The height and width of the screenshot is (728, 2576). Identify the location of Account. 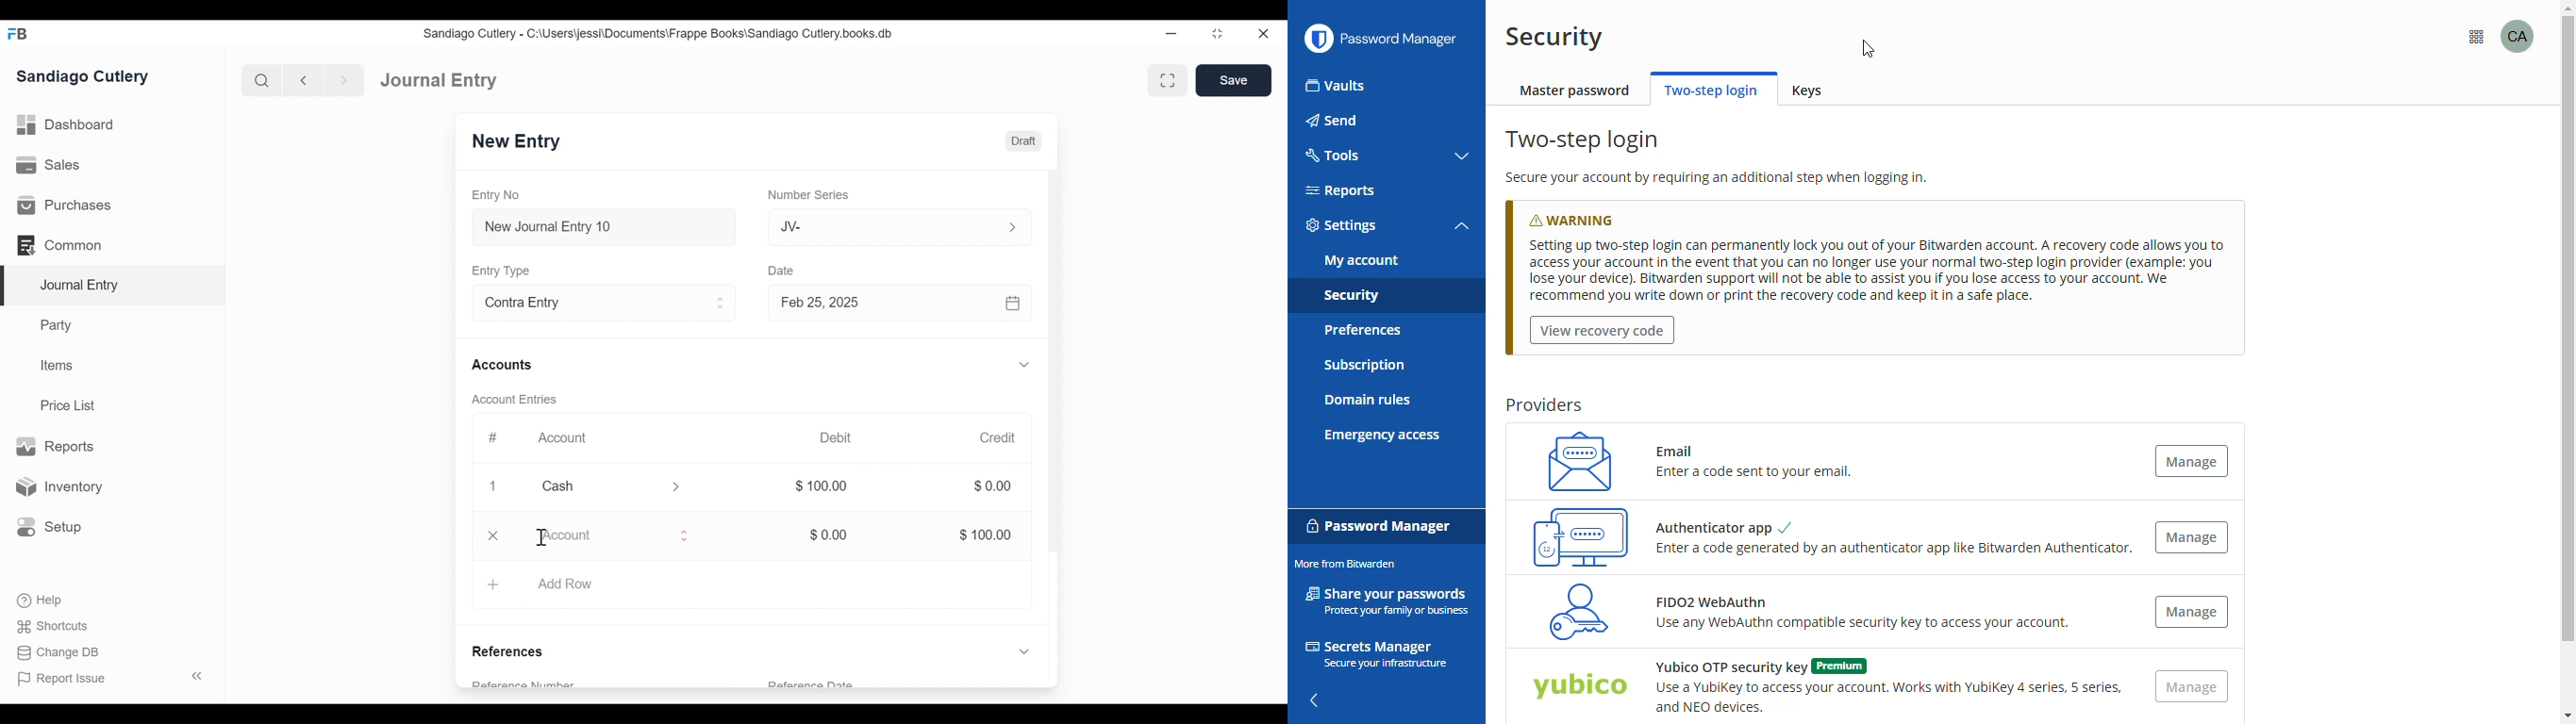
(564, 439).